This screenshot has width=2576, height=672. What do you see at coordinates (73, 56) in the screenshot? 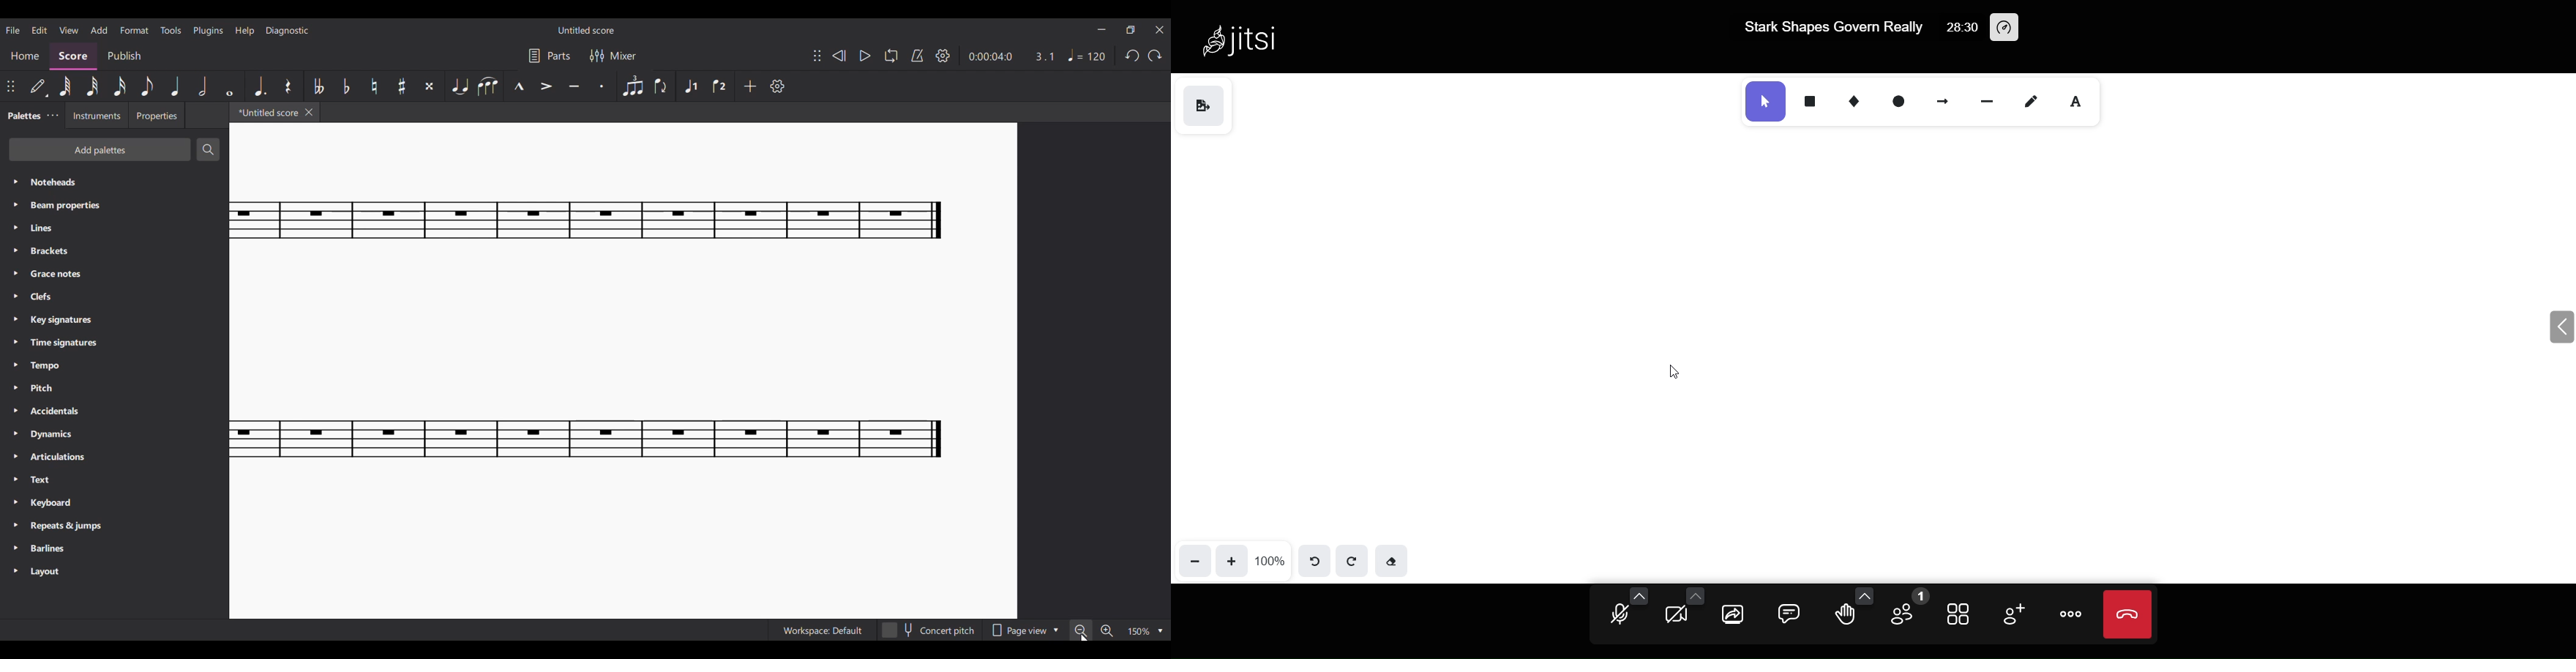
I see `Score, current section highlighted` at bounding box center [73, 56].